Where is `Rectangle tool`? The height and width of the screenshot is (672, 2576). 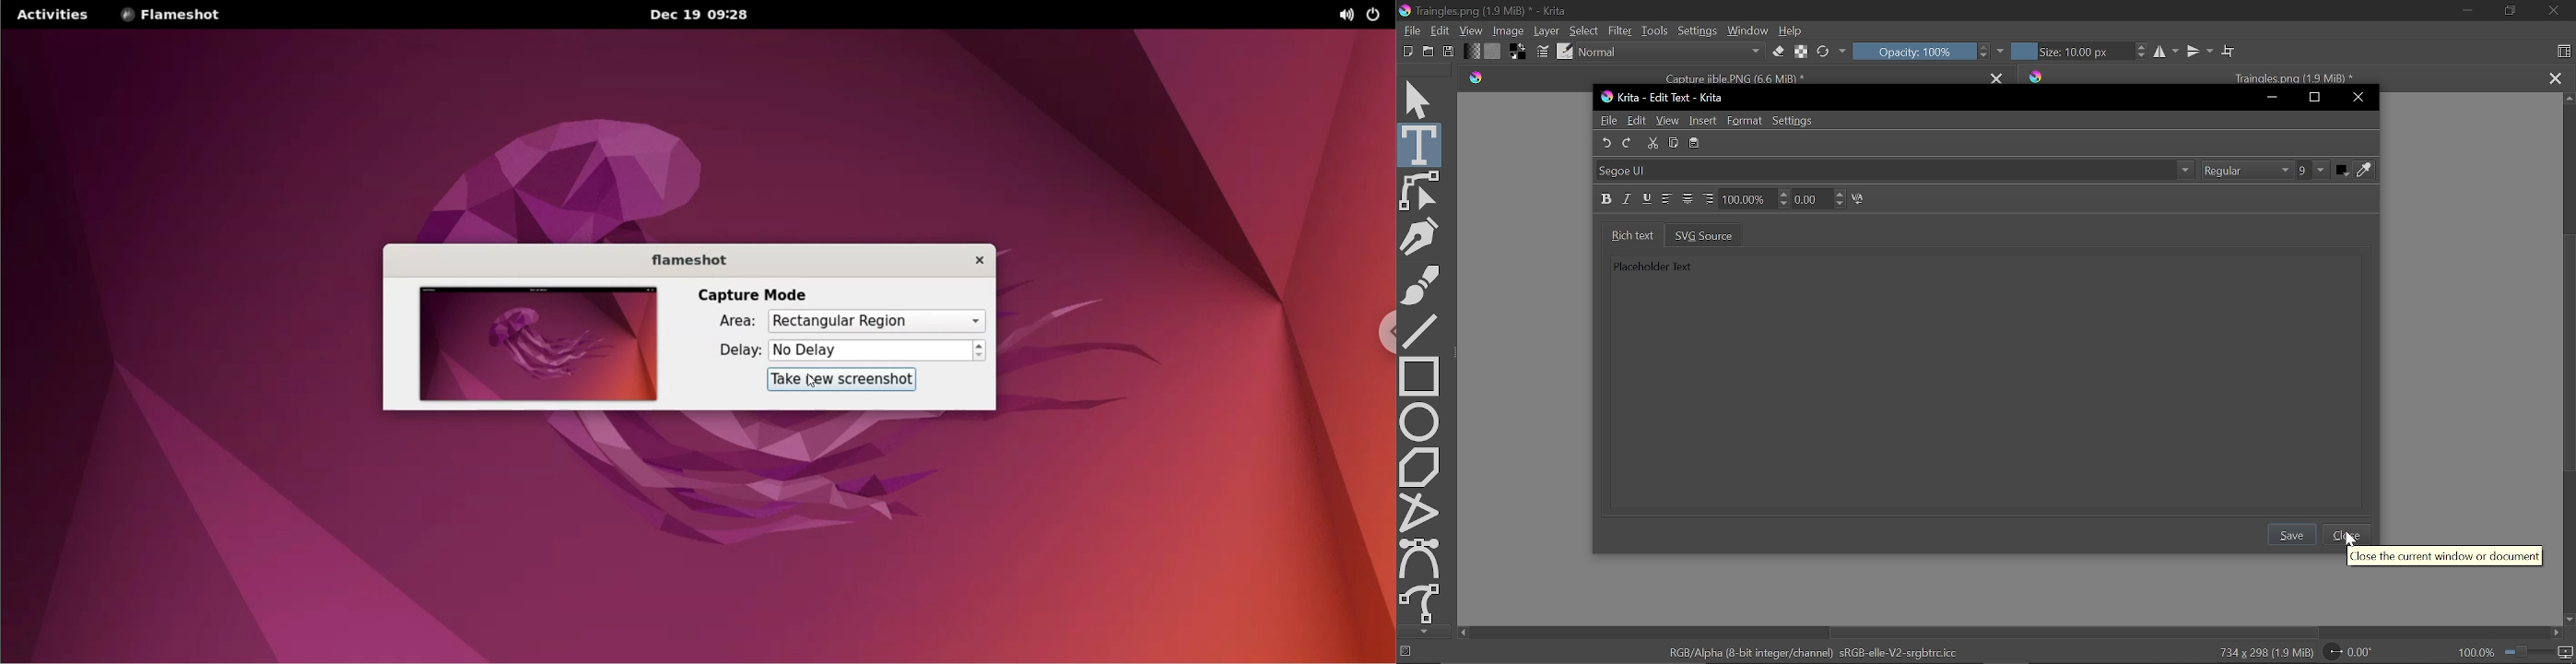 Rectangle tool is located at coordinates (1419, 374).